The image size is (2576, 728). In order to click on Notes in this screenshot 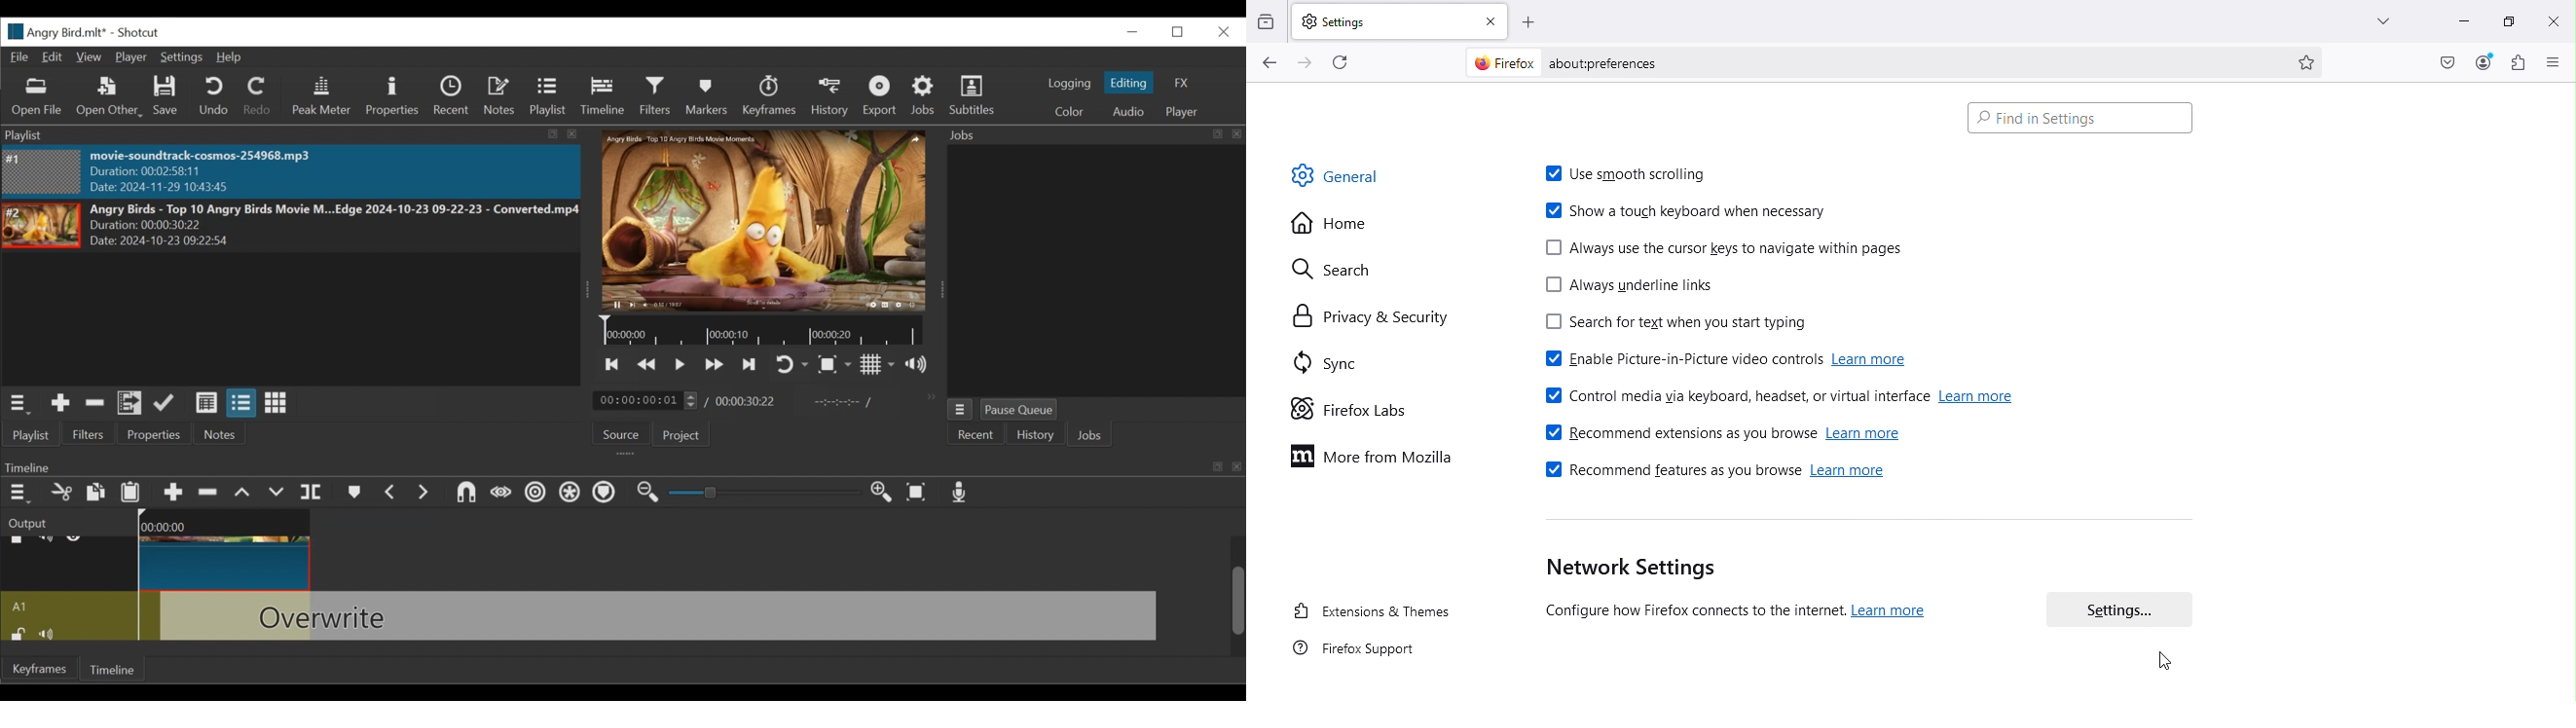, I will do `click(219, 435)`.